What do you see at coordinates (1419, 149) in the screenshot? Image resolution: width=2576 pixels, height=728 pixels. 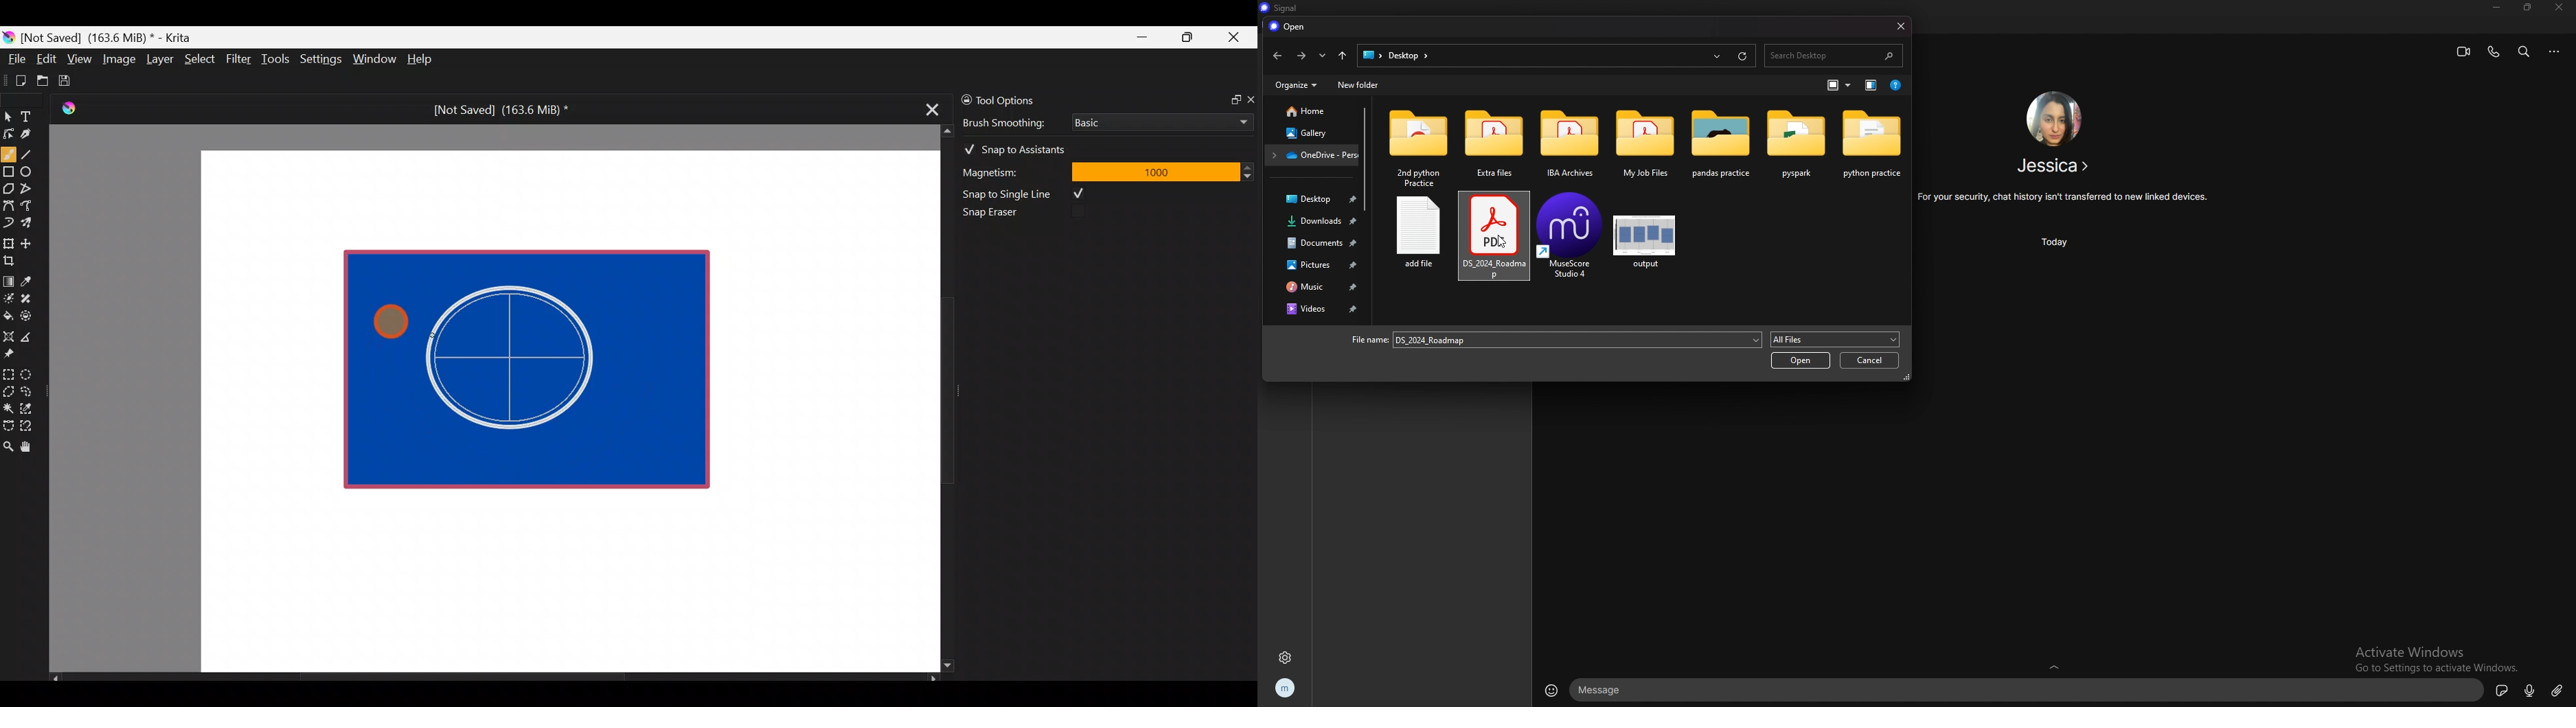 I see `folder` at bounding box center [1419, 149].